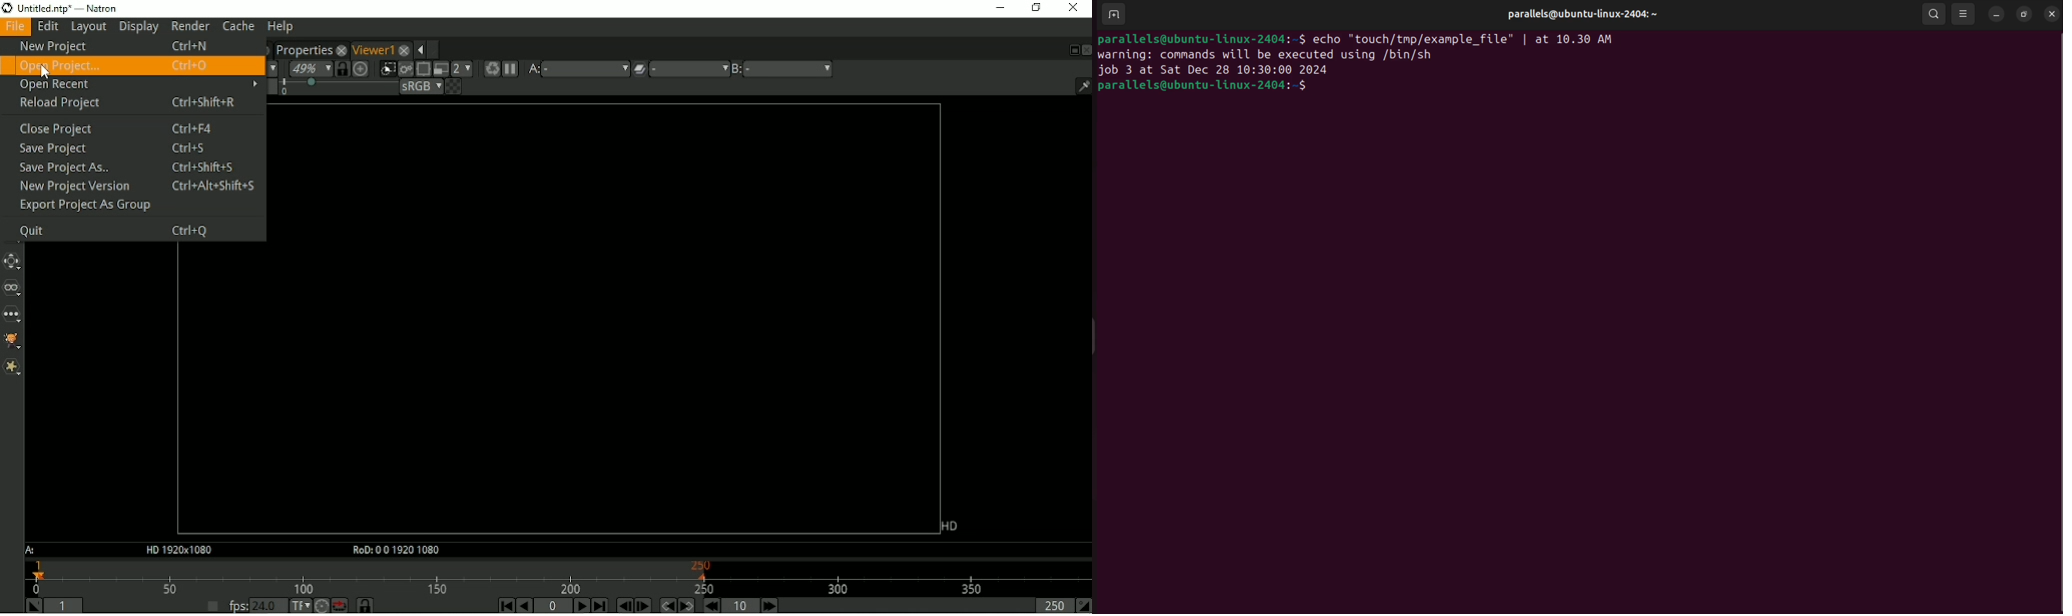  Describe the element at coordinates (1072, 8) in the screenshot. I see `Close` at that location.